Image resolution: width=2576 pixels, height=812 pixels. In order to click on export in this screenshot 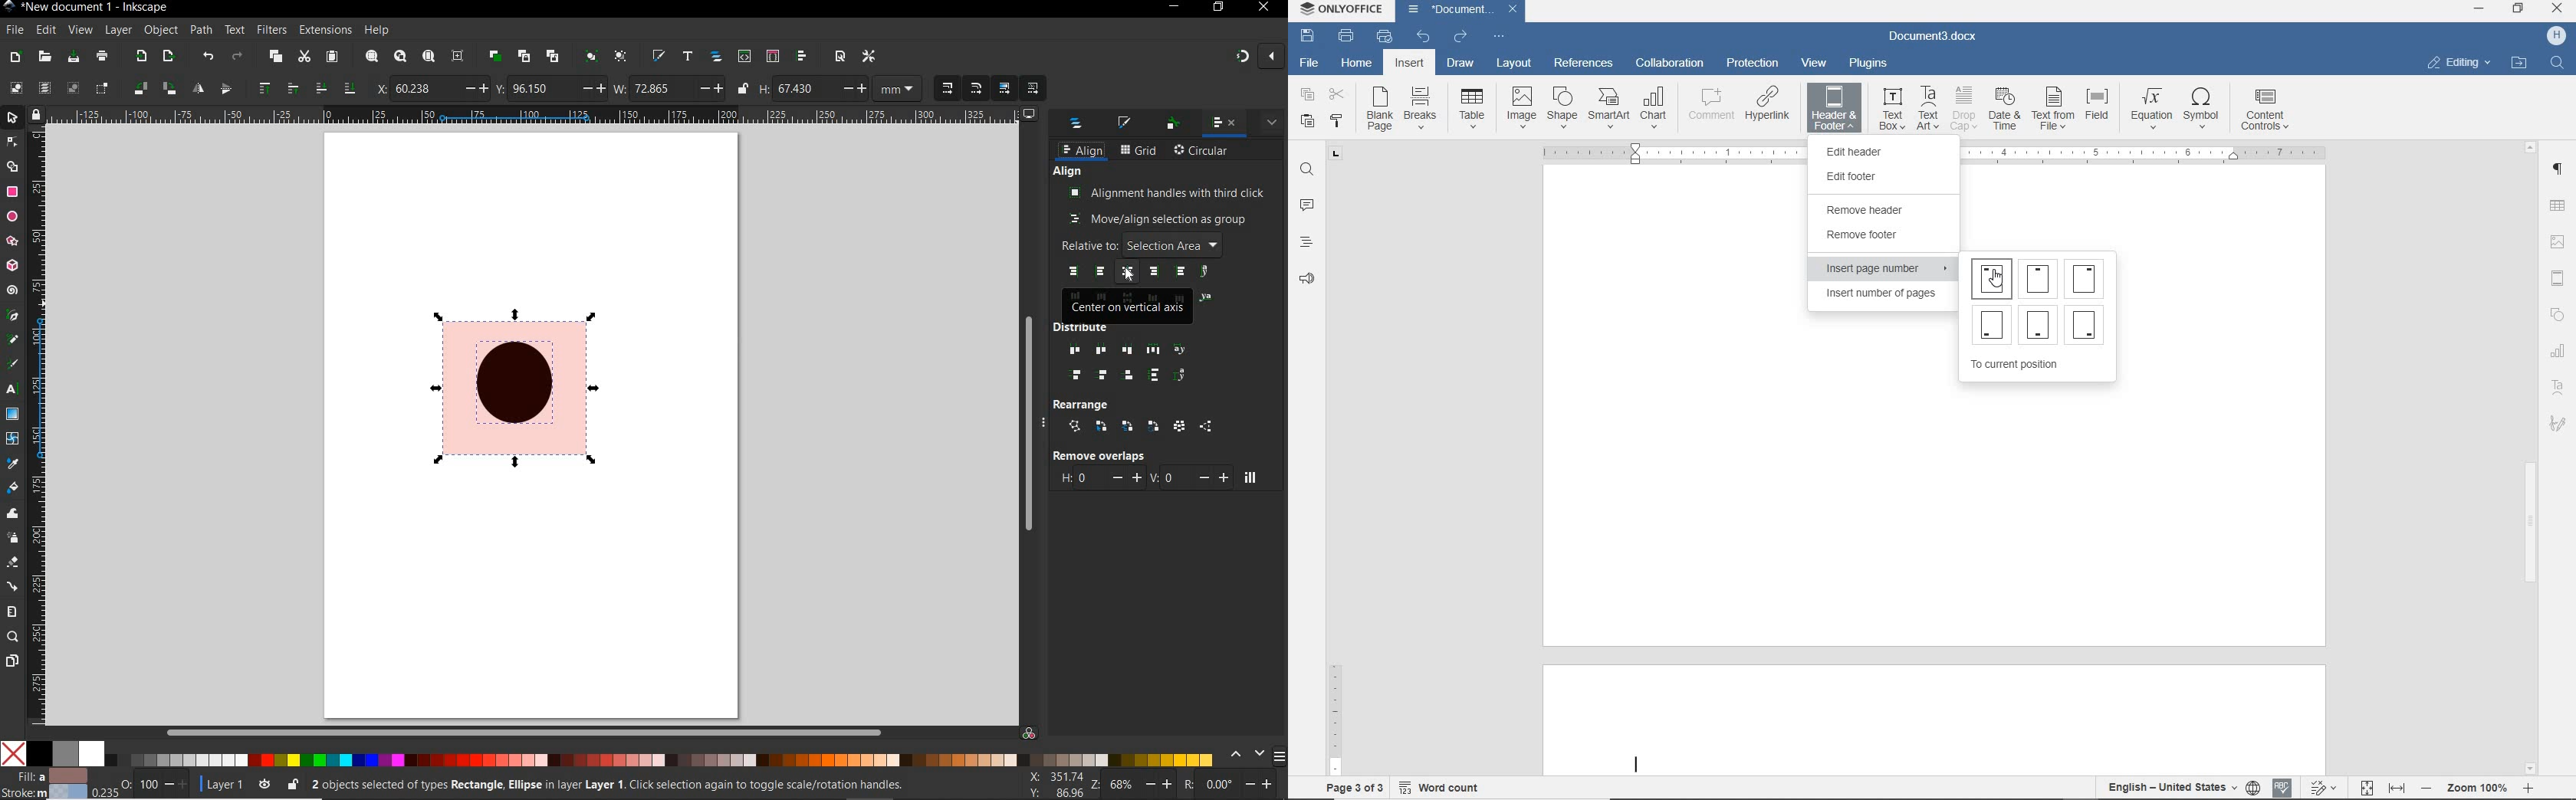, I will do `click(141, 55)`.